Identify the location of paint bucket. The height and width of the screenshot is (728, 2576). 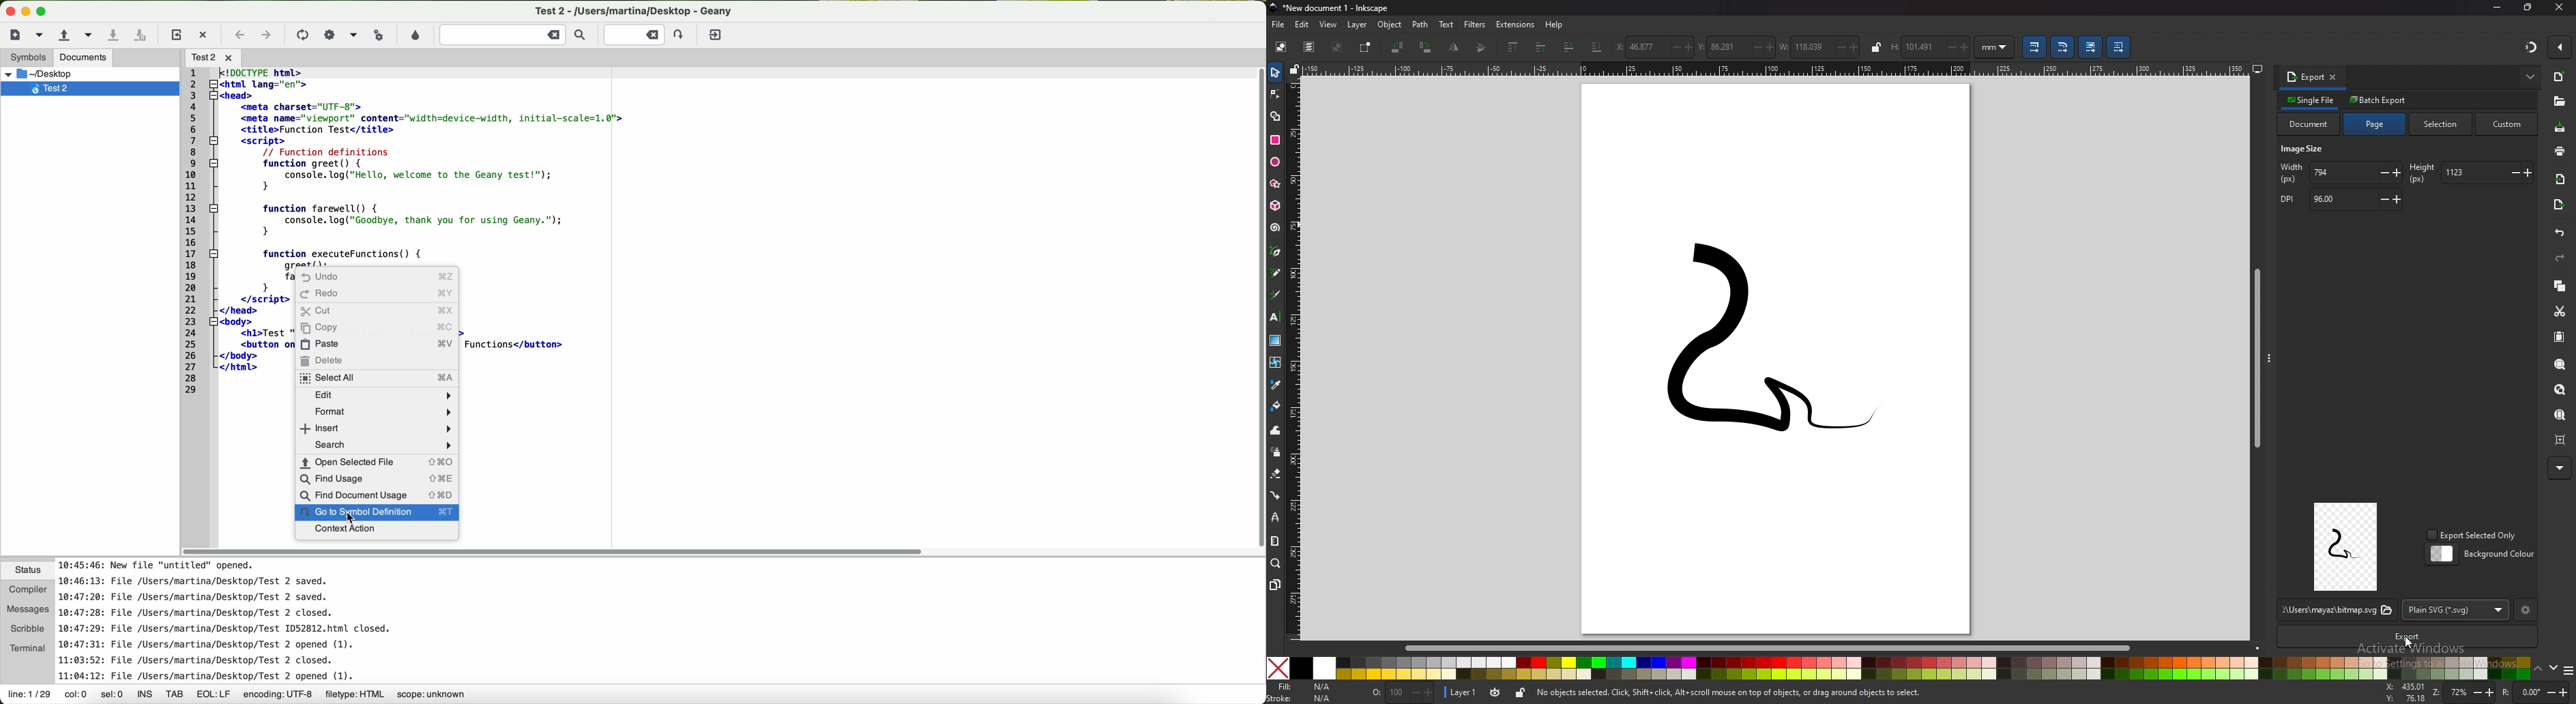
(1275, 406).